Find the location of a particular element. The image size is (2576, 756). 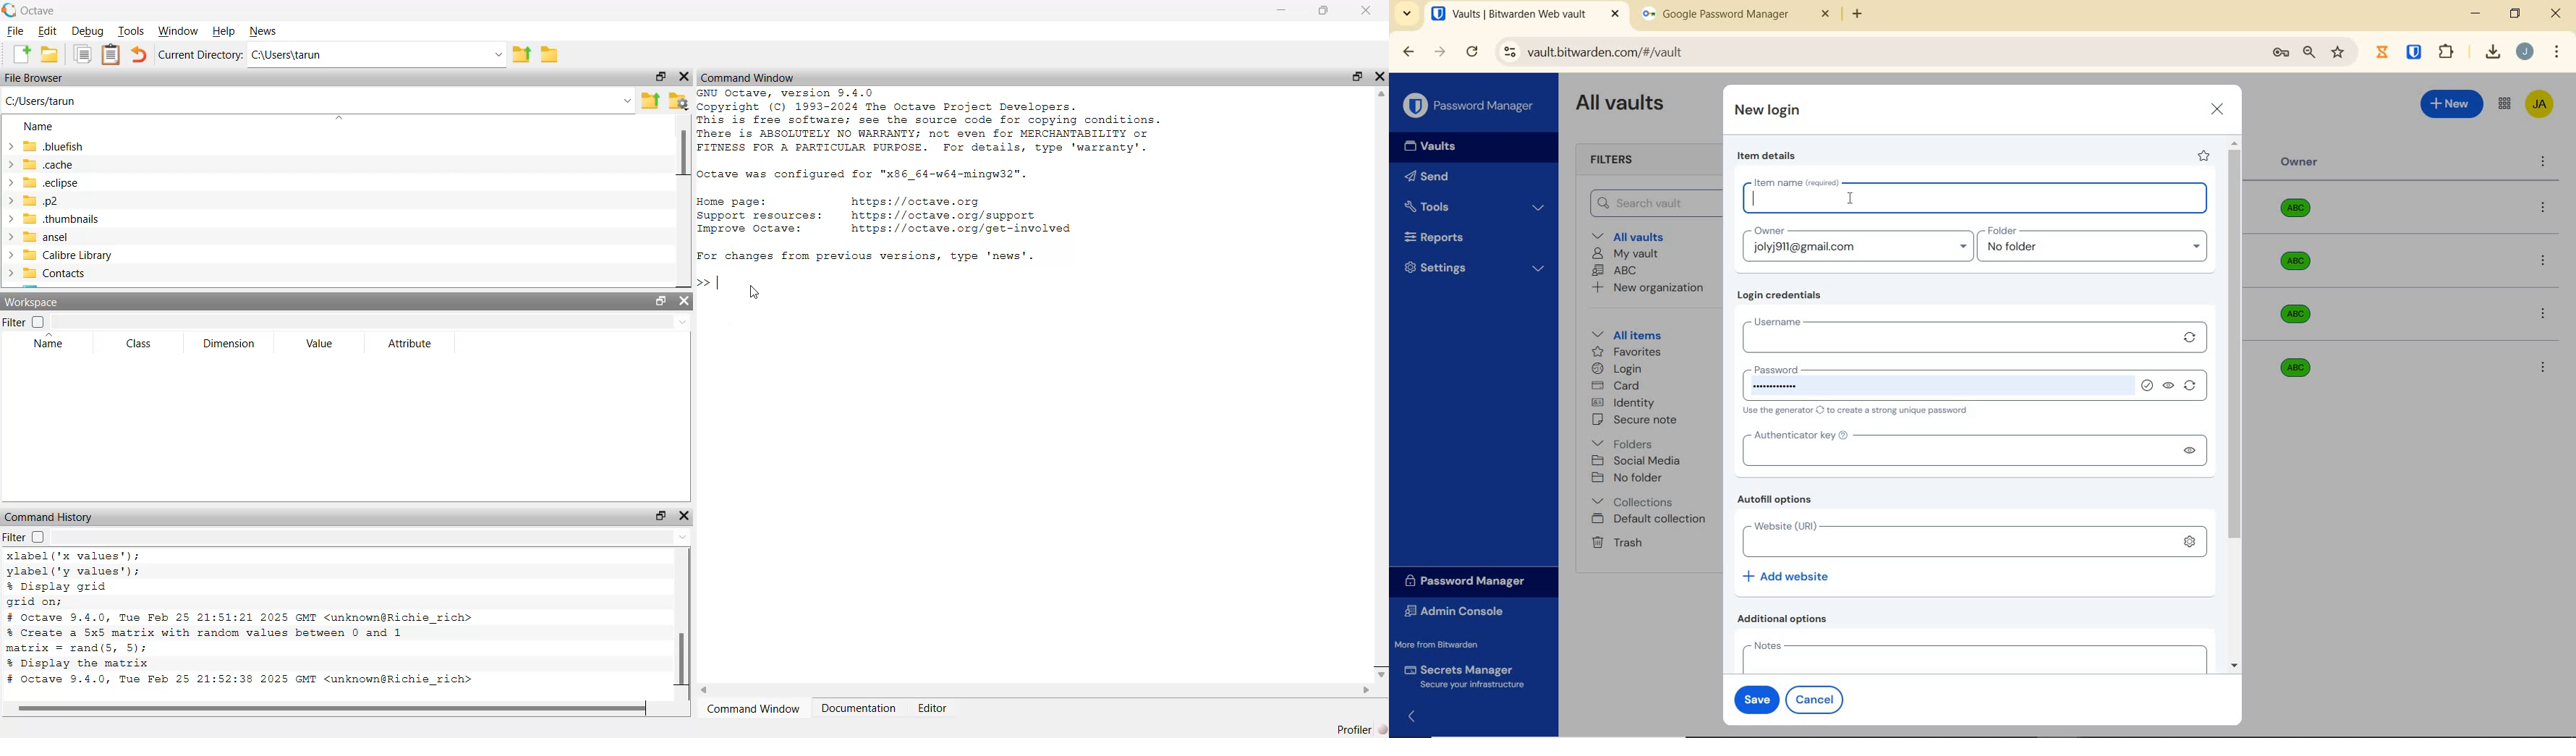

tab is located at coordinates (1736, 17).